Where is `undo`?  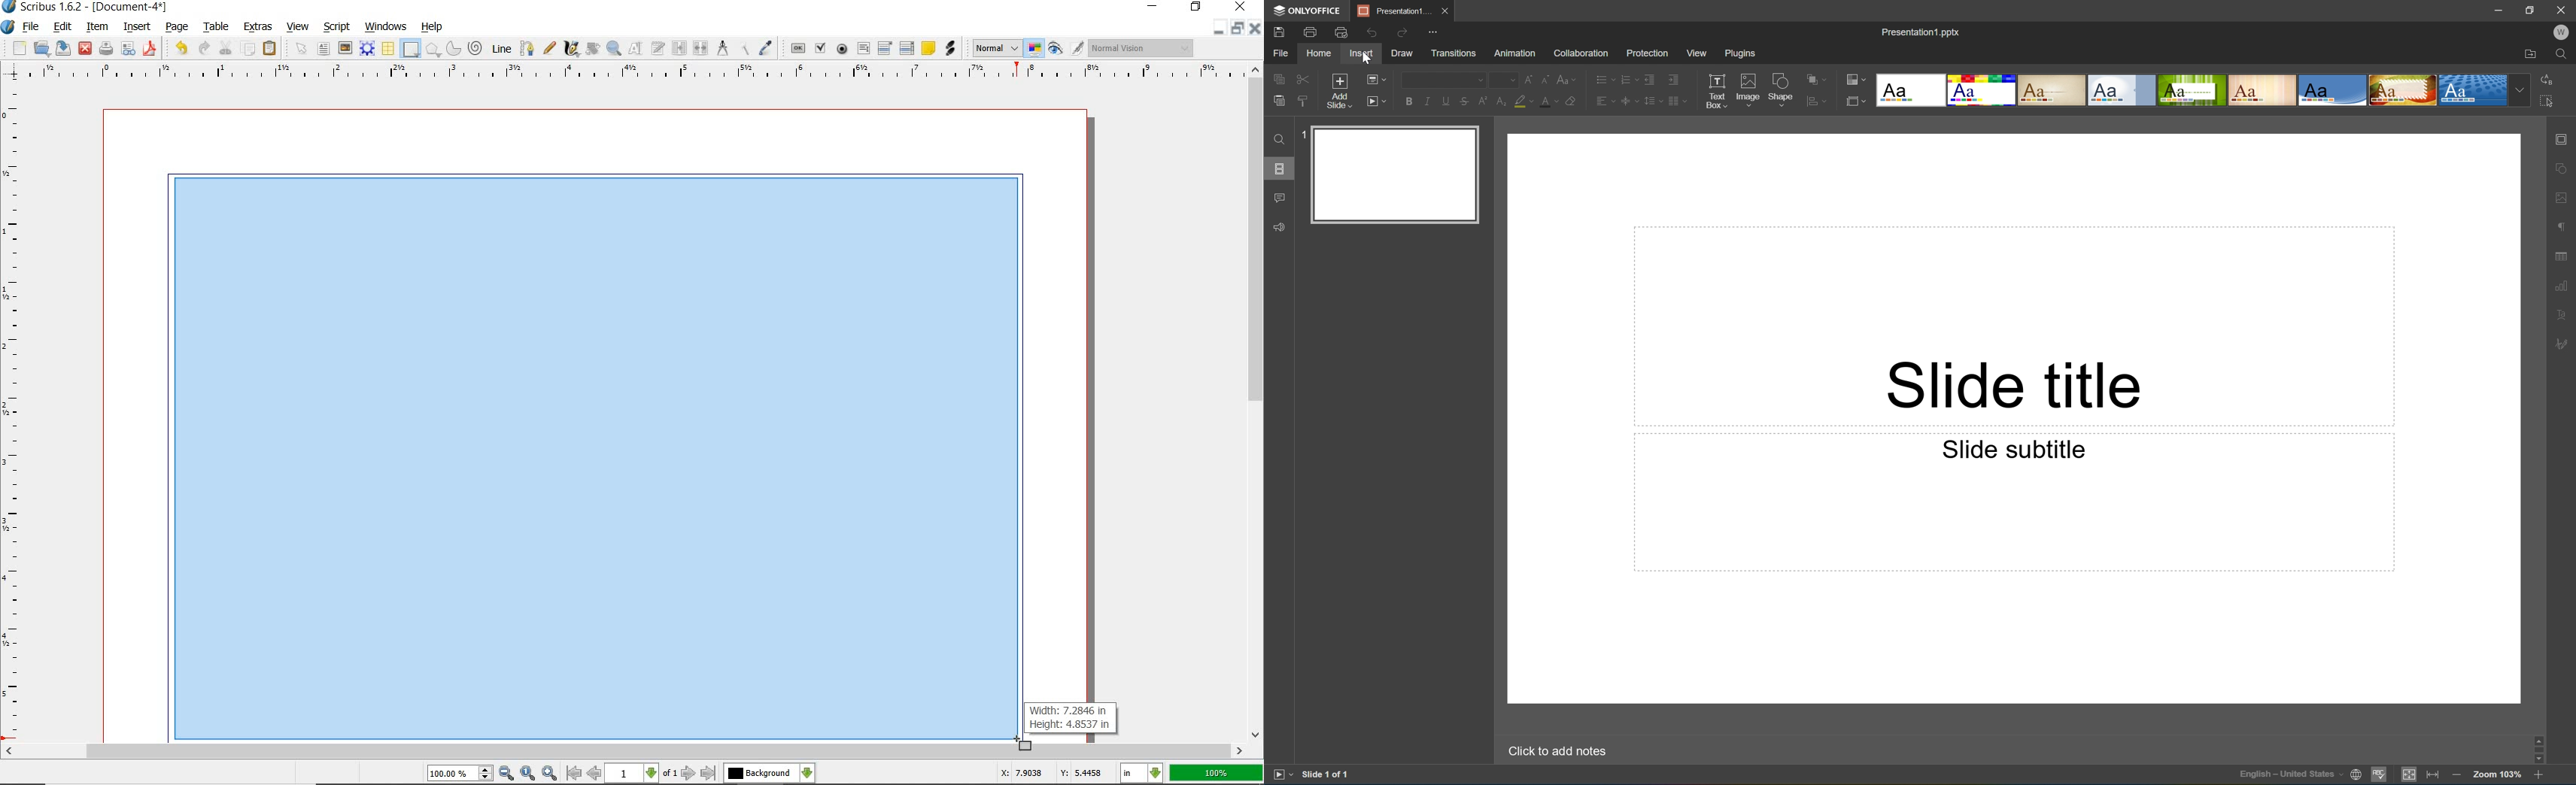
undo is located at coordinates (179, 48).